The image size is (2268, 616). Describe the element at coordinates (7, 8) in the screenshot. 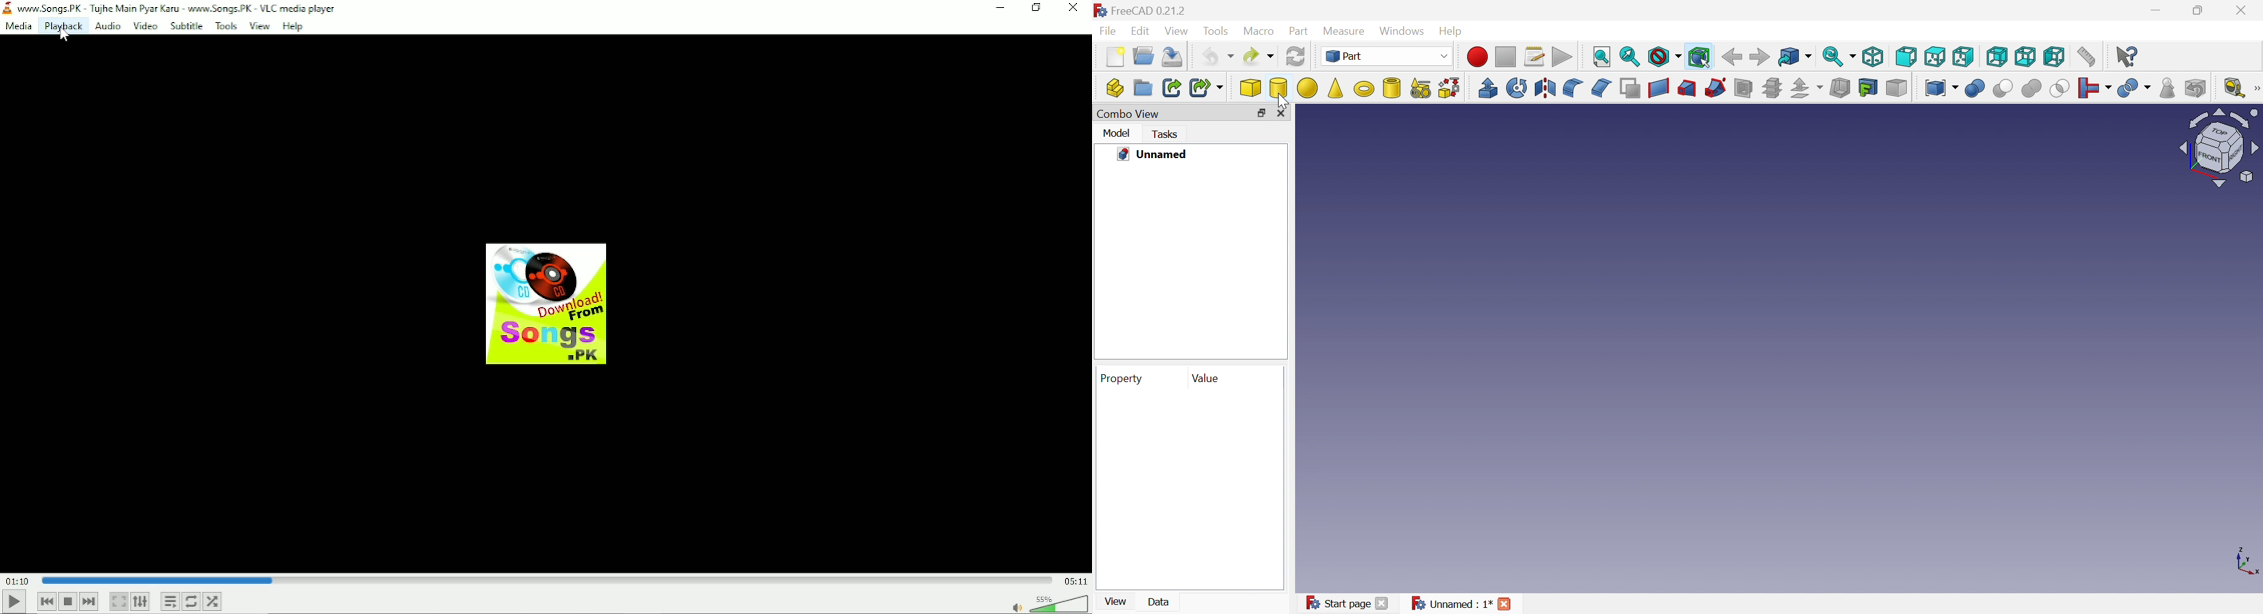

I see `application logo` at that location.